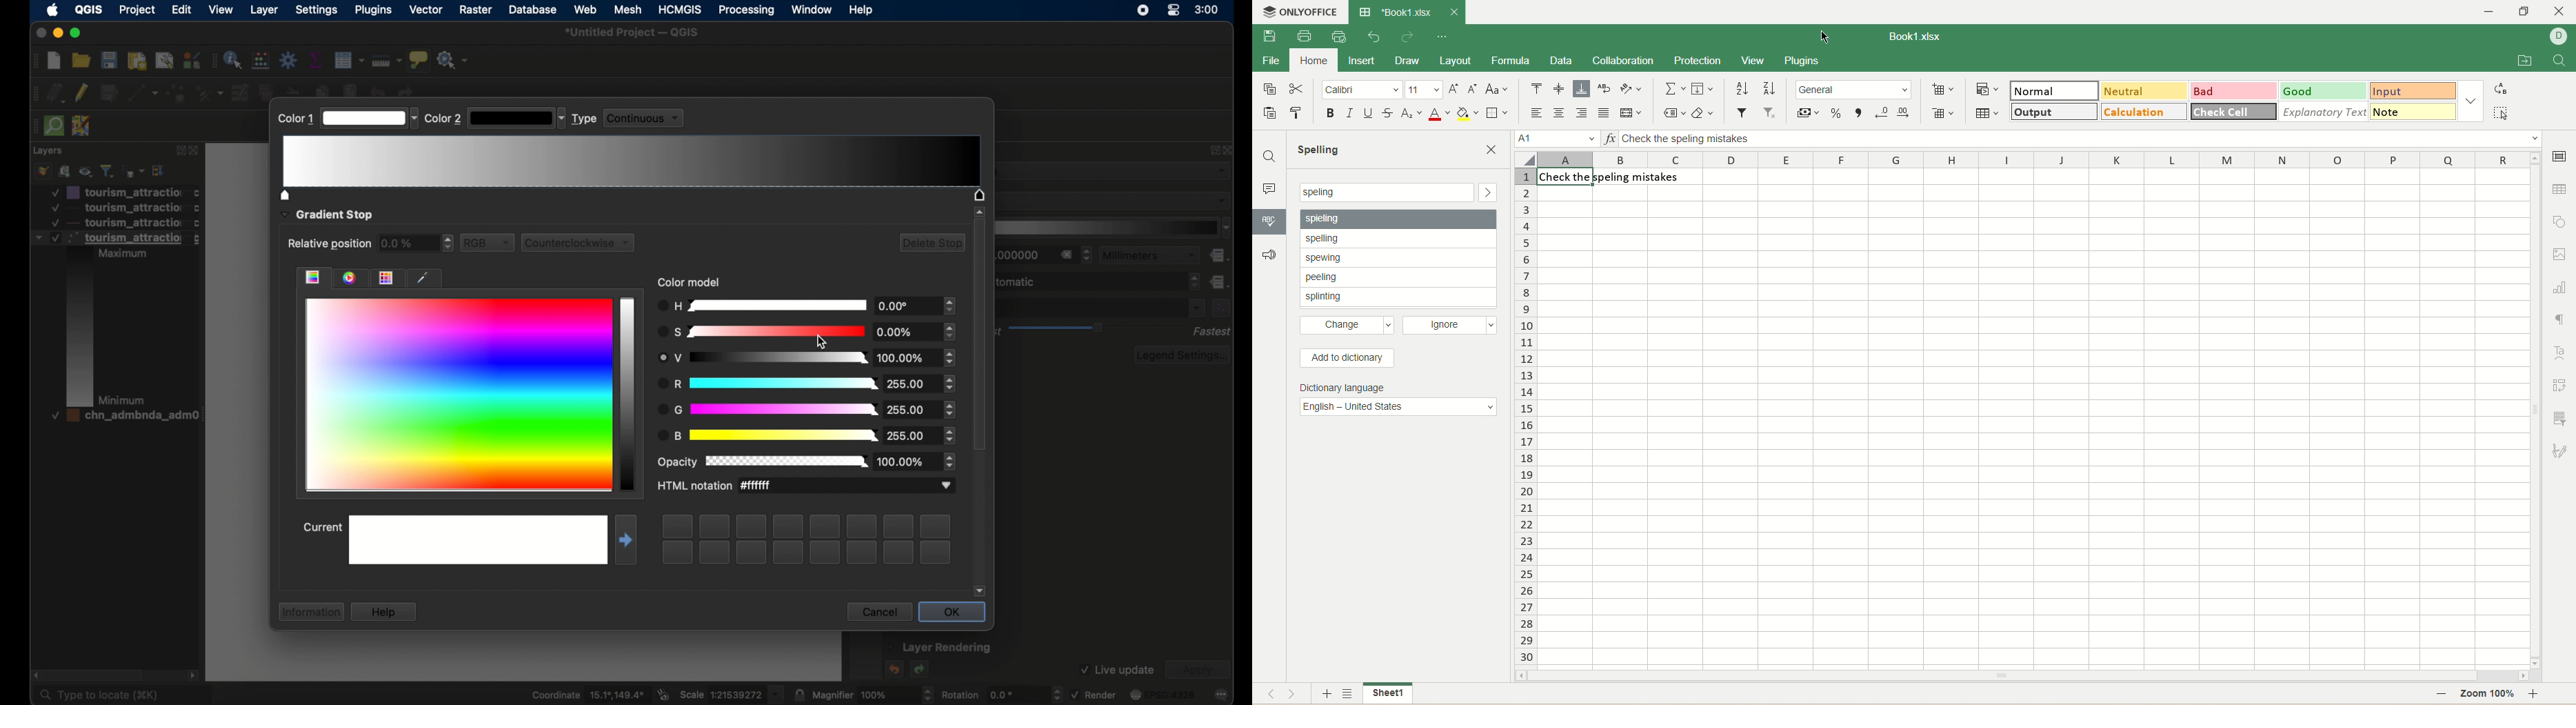 The width and height of the screenshot is (2576, 728). Describe the element at coordinates (1880, 112) in the screenshot. I see `decrease decimal` at that location.